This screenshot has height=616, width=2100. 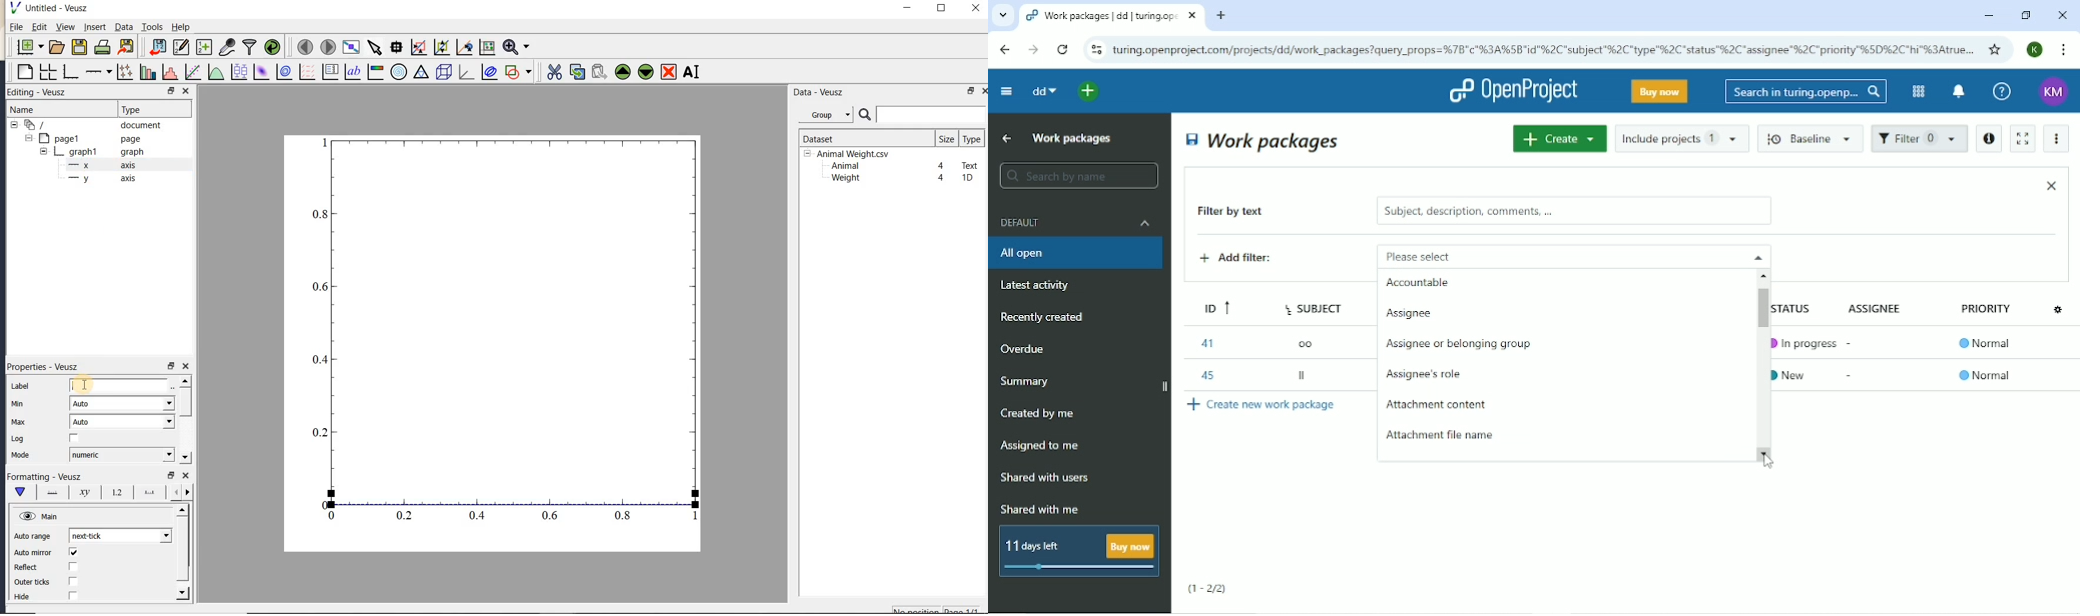 I want to click on plot covariance ellipses, so click(x=488, y=71).